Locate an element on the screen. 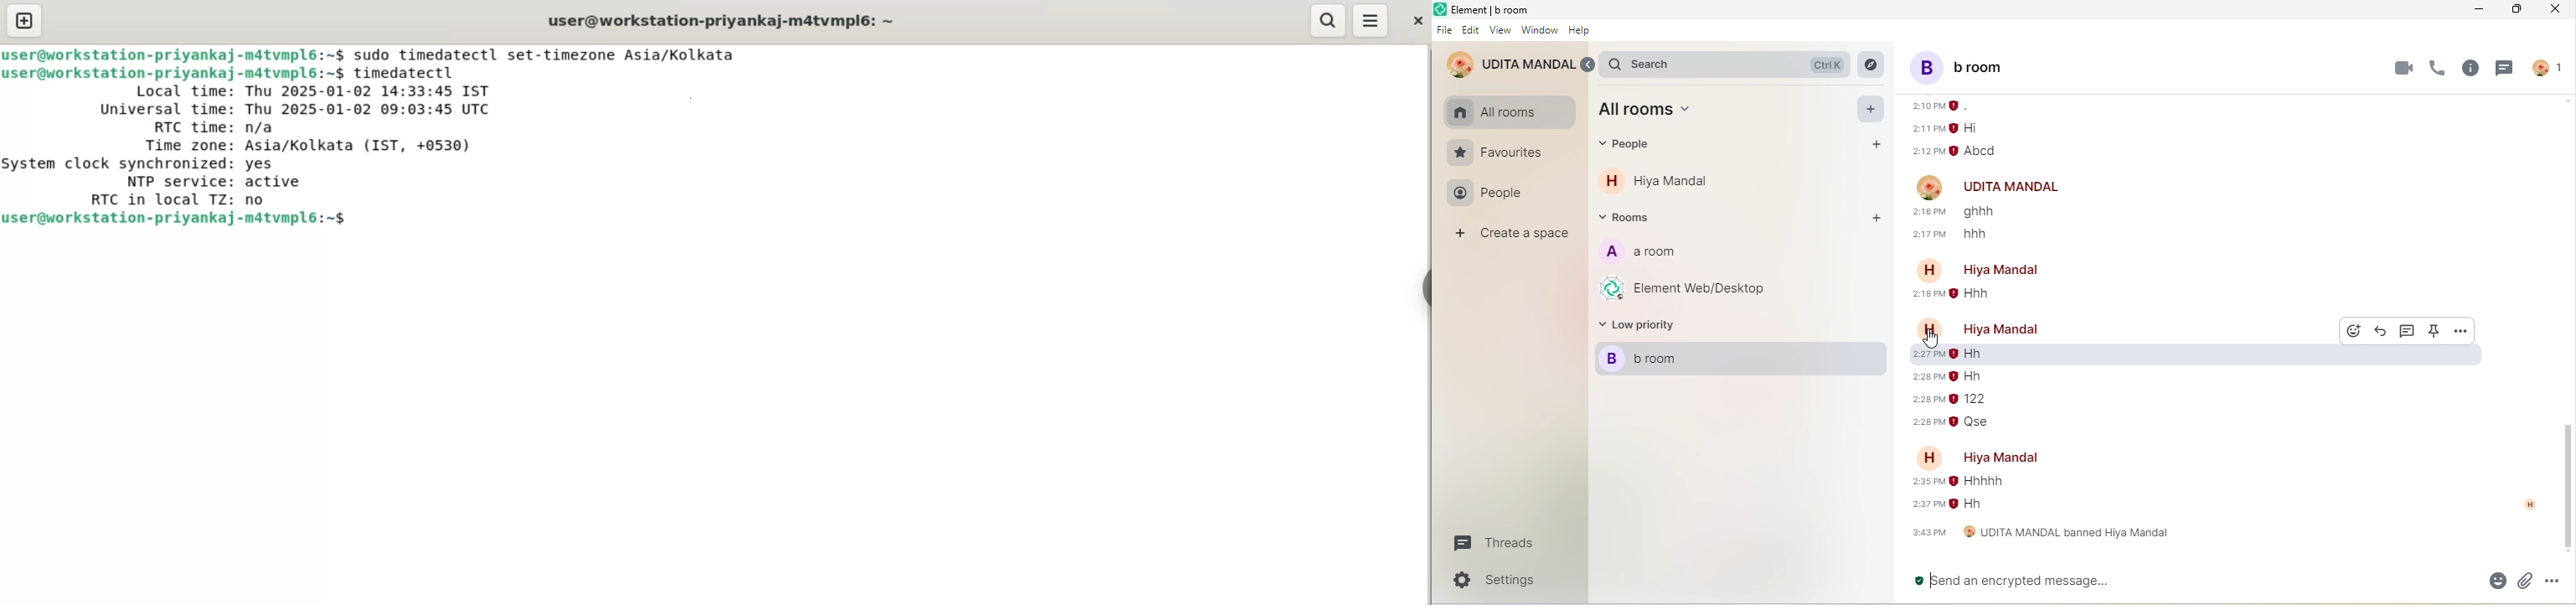  search is located at coordinates (1327, 21).